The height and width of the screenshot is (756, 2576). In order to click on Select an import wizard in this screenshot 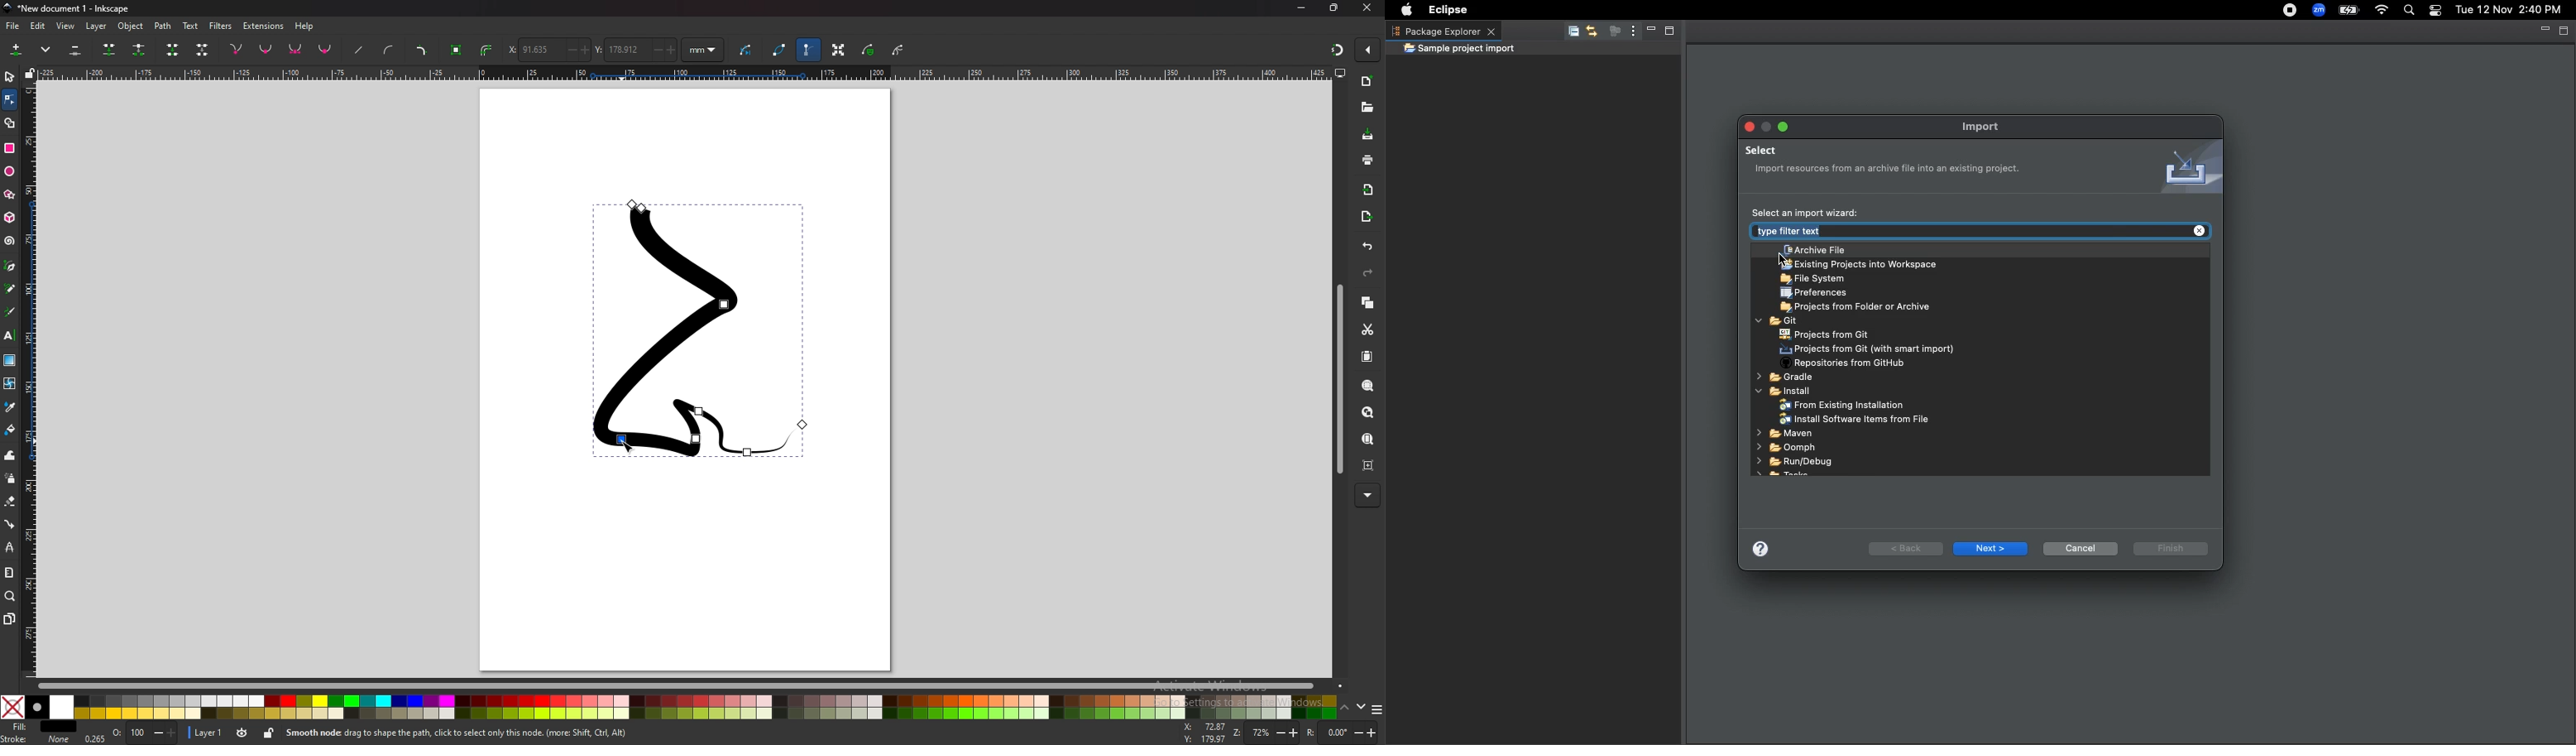, I will do `click(1806, 212)`.